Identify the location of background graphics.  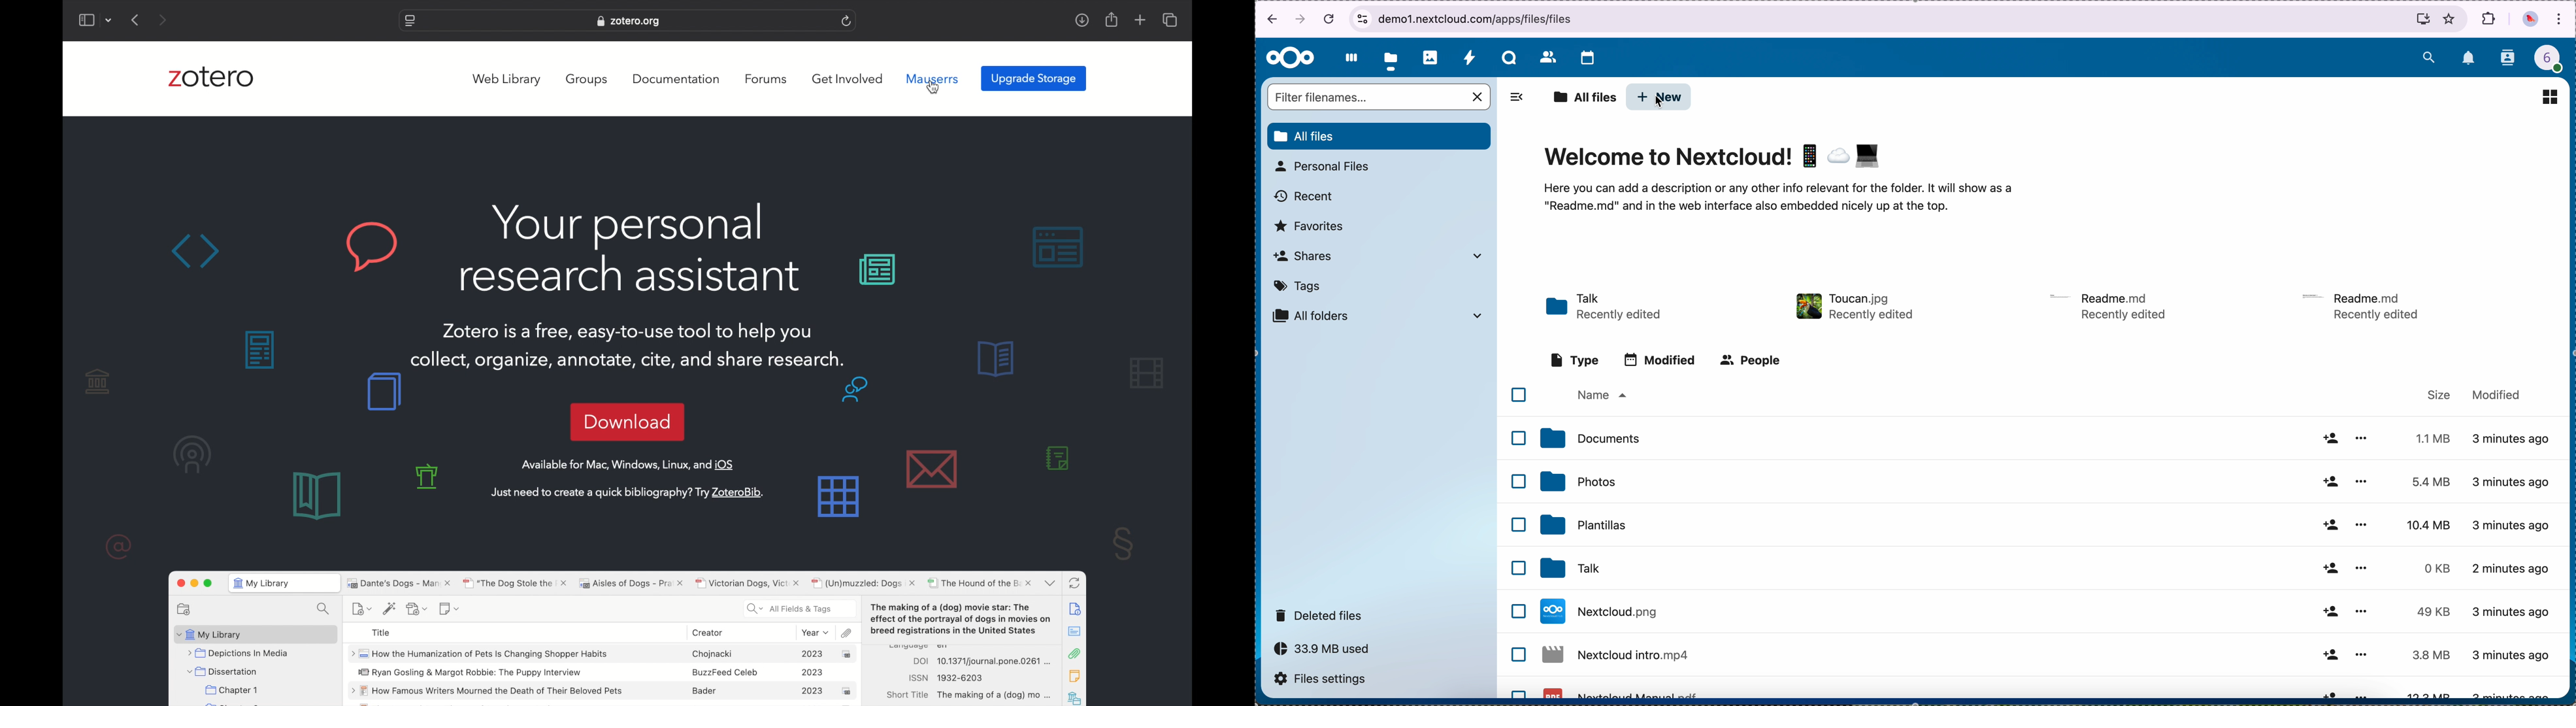
(383, 392).